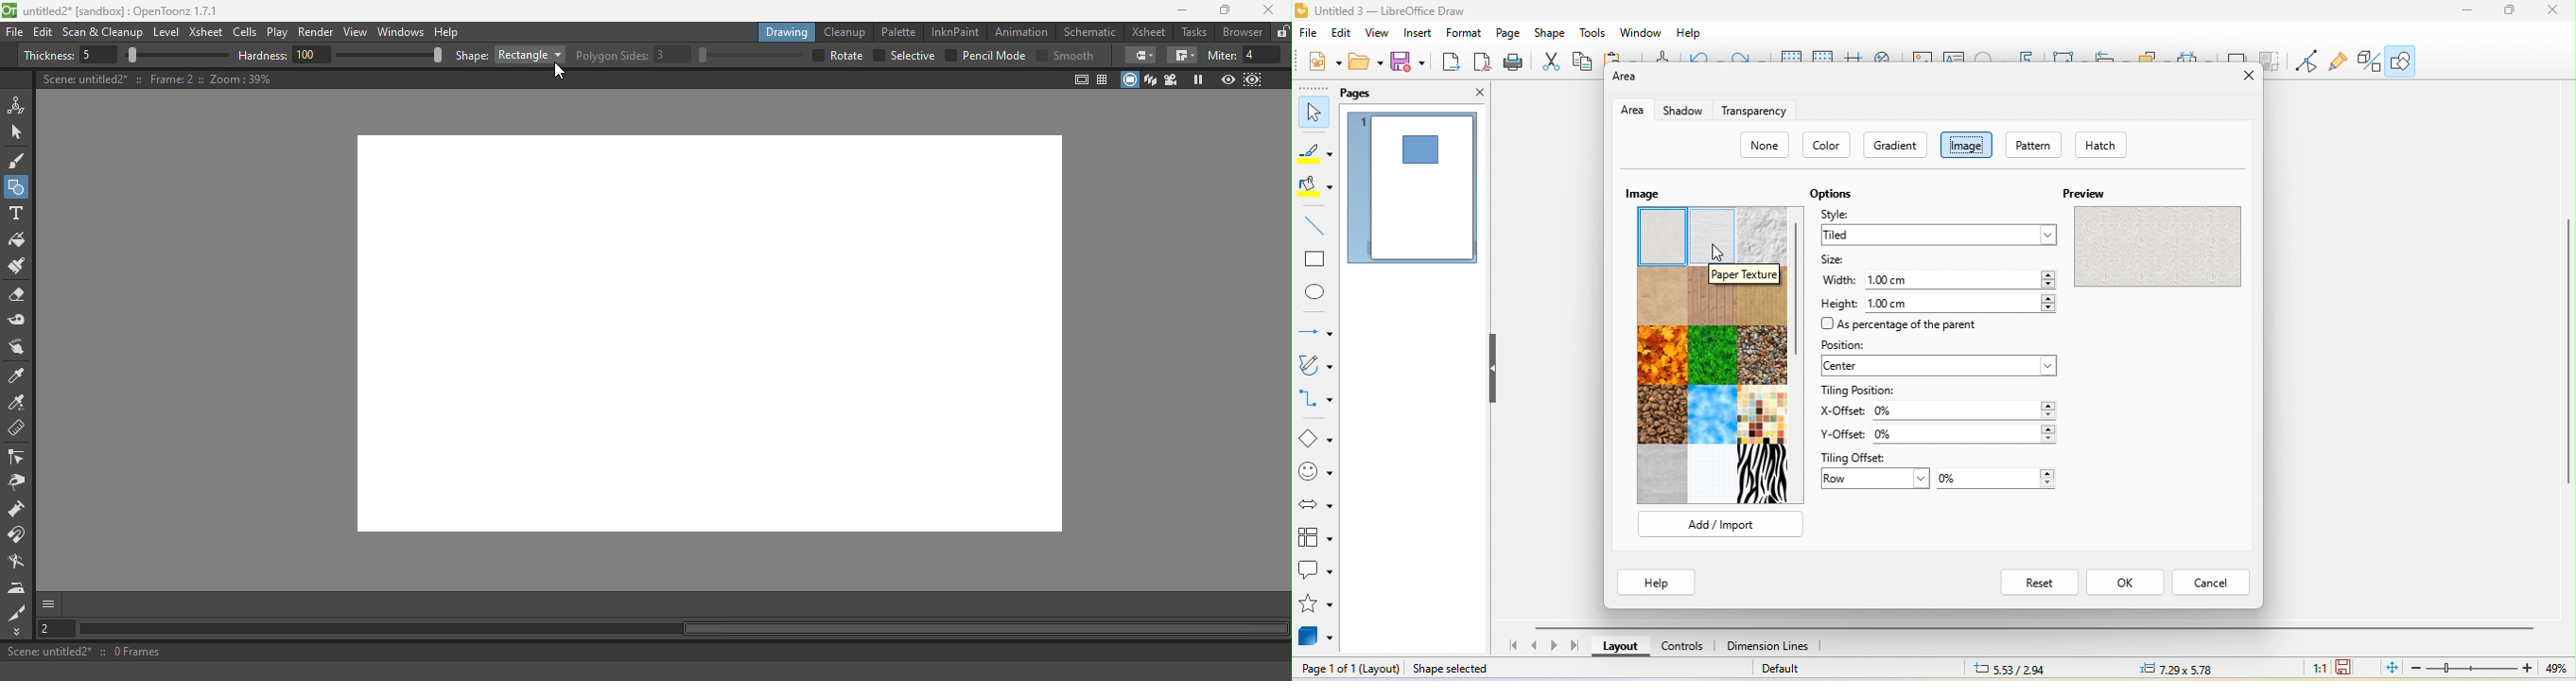 Image resolution: width=2576 pixels, height=700 pixels. What do you see at coordinates (1632, 109) in the screenshot?
I see `area` at bounding box center [1632, 109].